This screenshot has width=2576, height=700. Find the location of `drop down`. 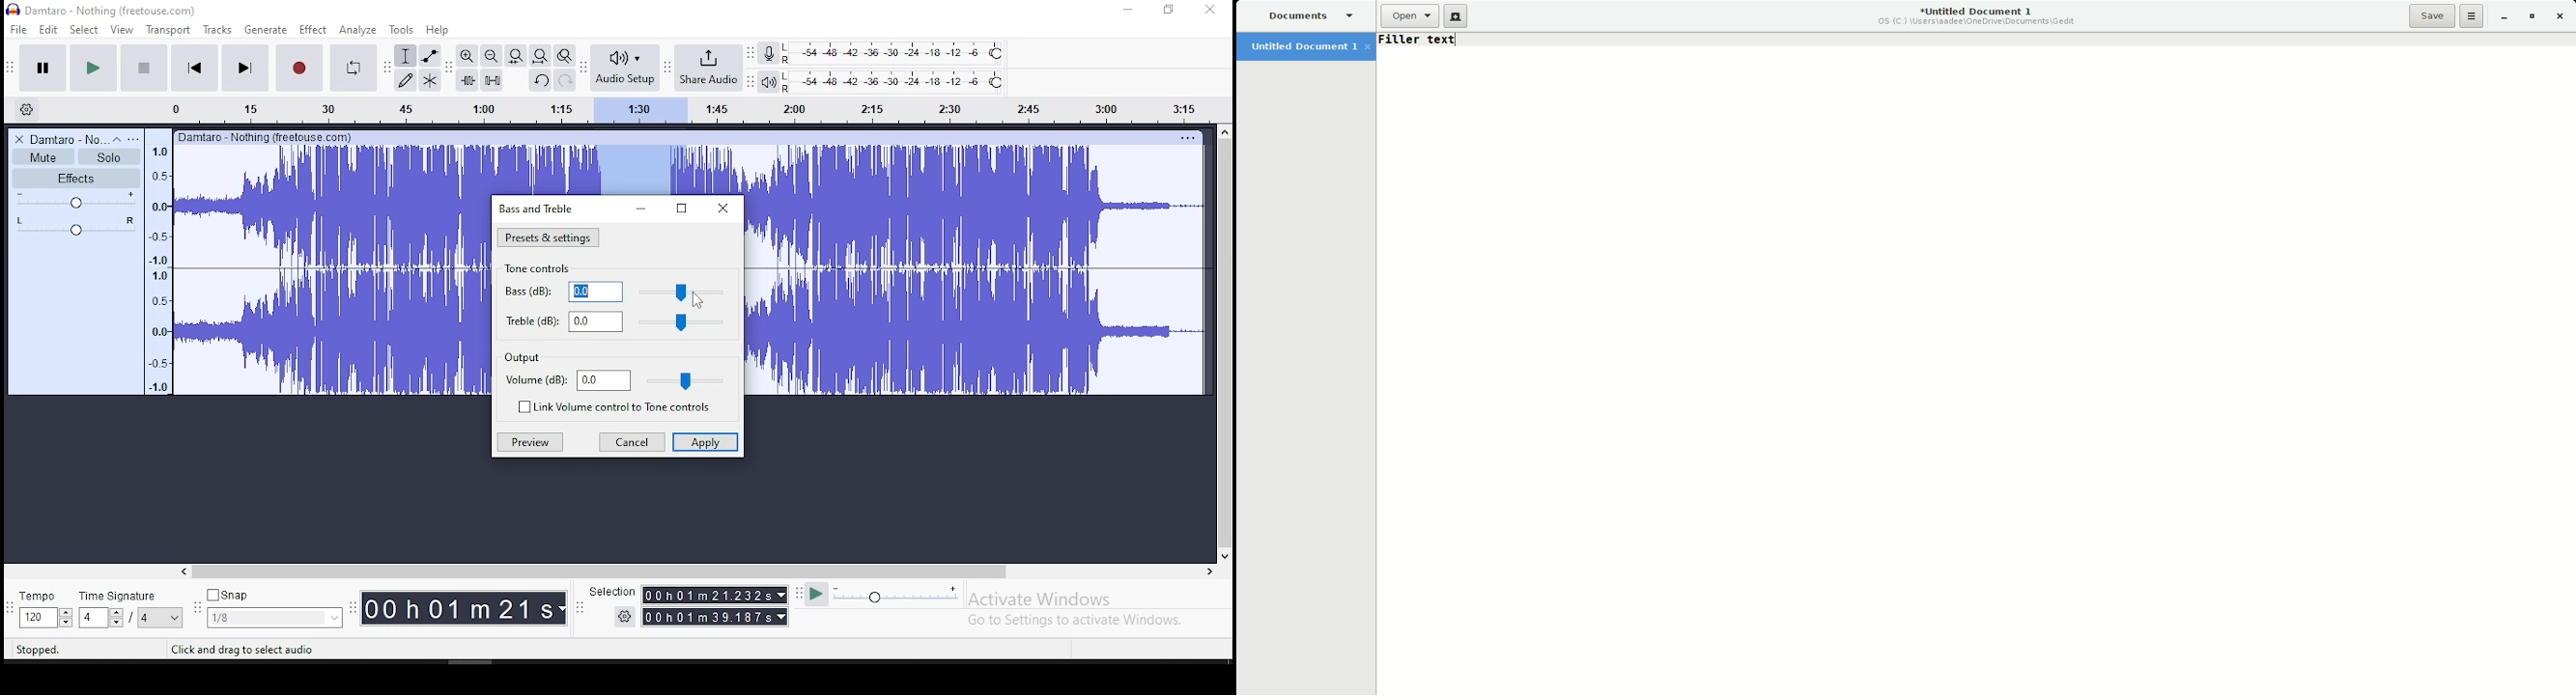

drop down is located at coordinates (779, 595).